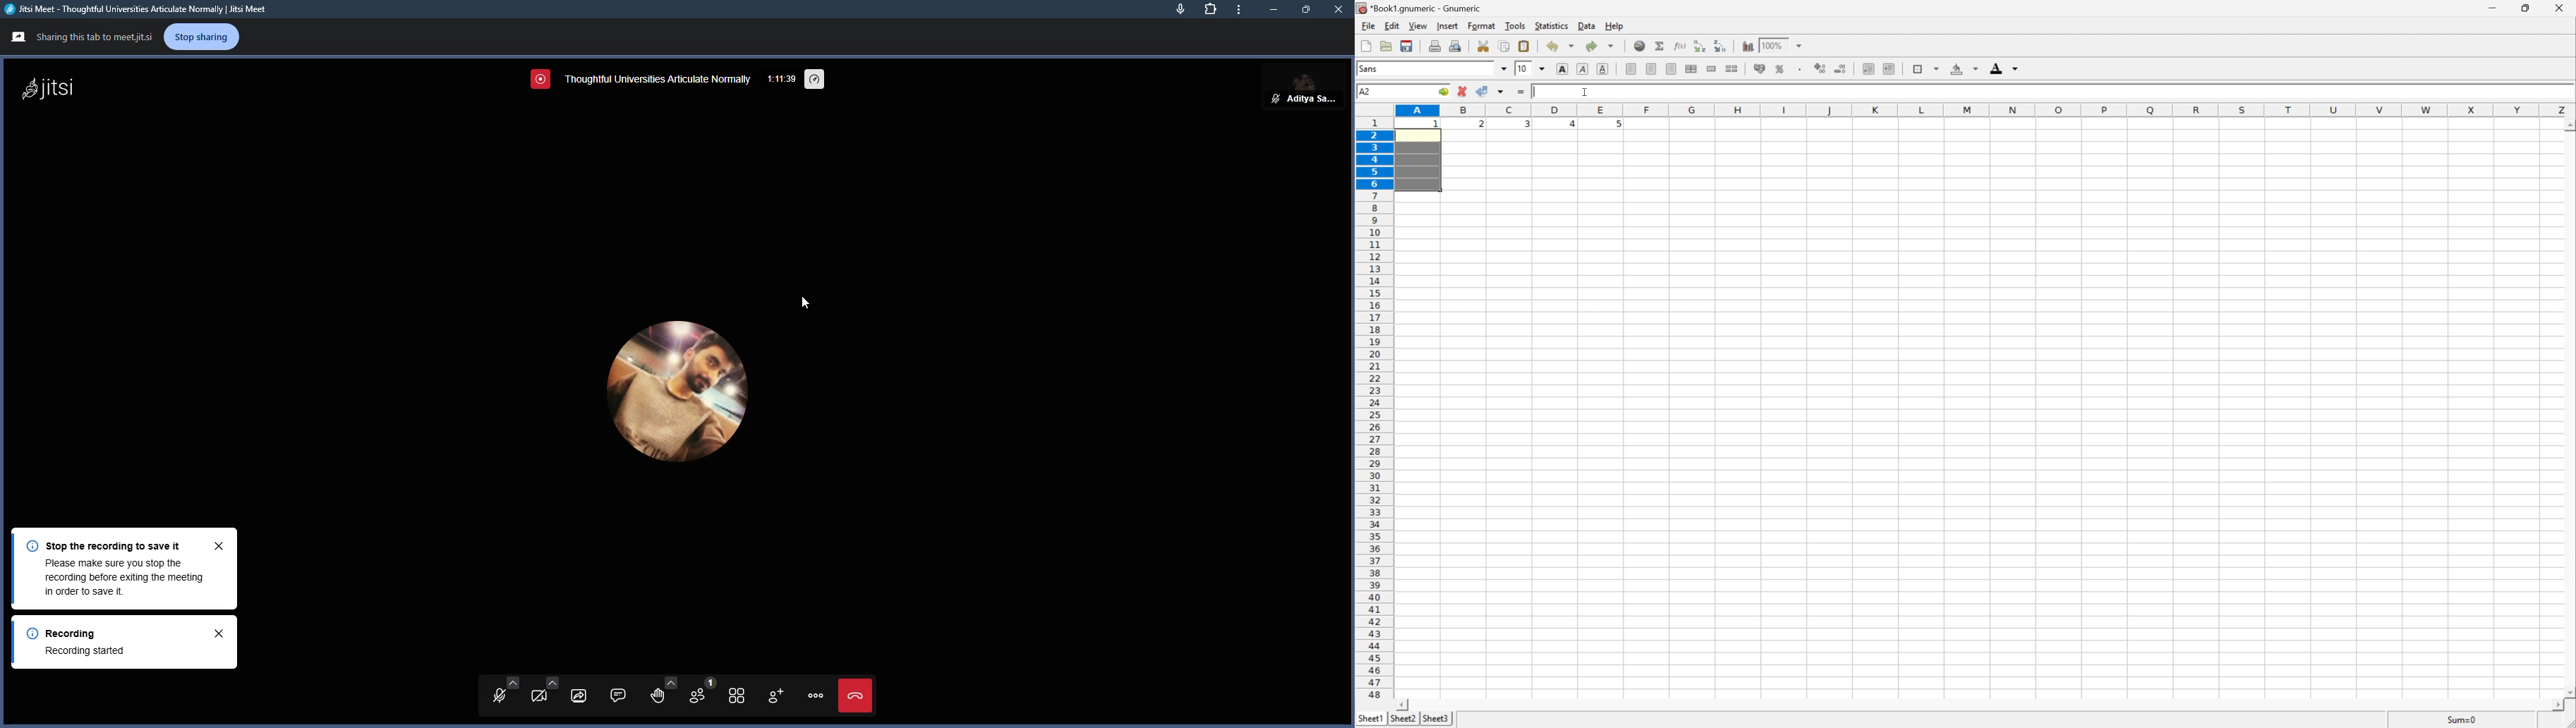 The width and height of the screenshot is (2576, 728). I want to click on print, so click(1434, 45).